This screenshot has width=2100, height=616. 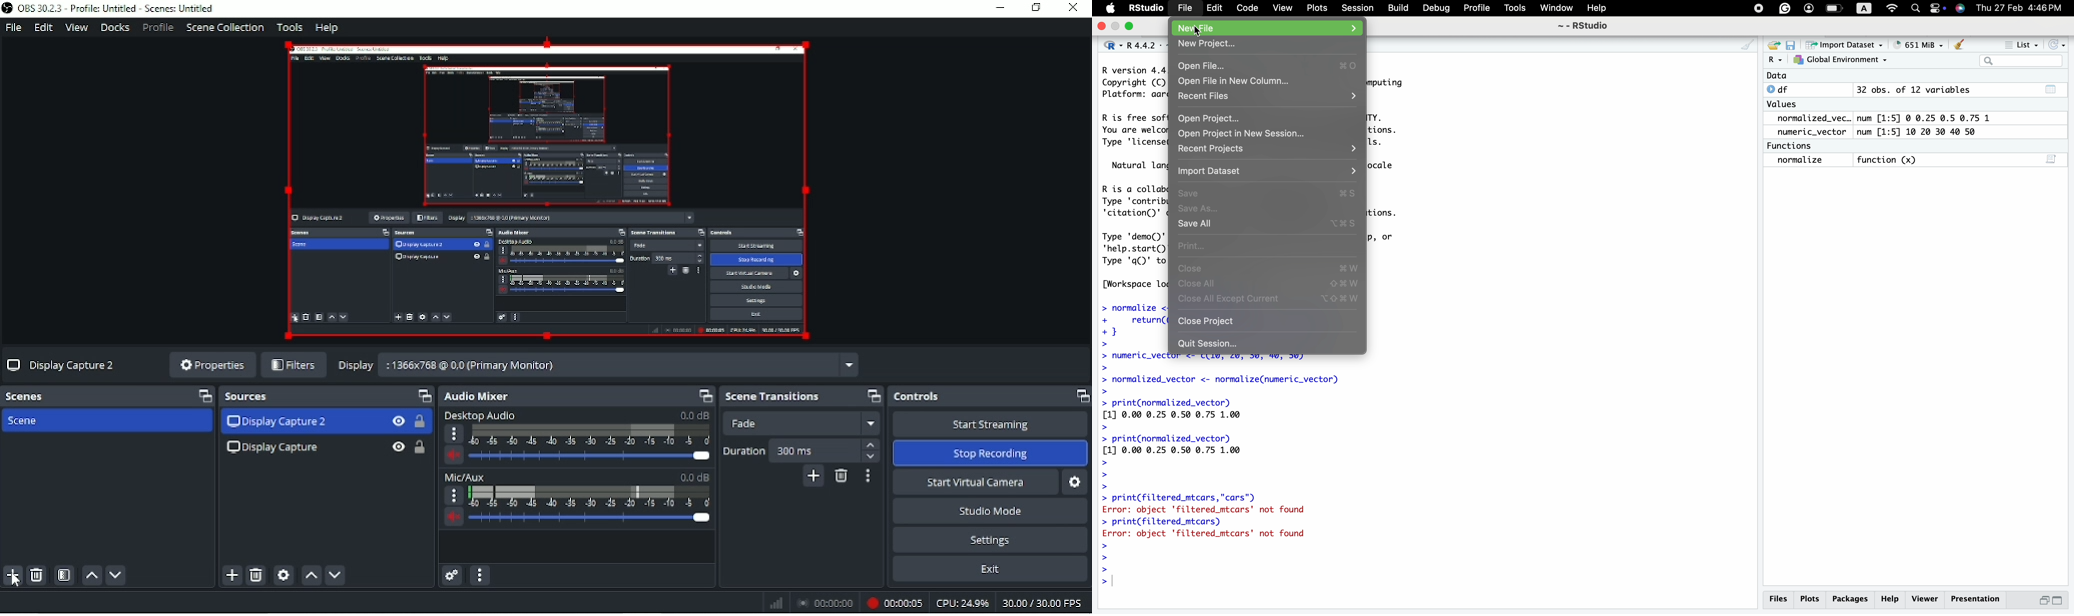 I want to click on Duration 300 ms, so click(x=800, y=451).